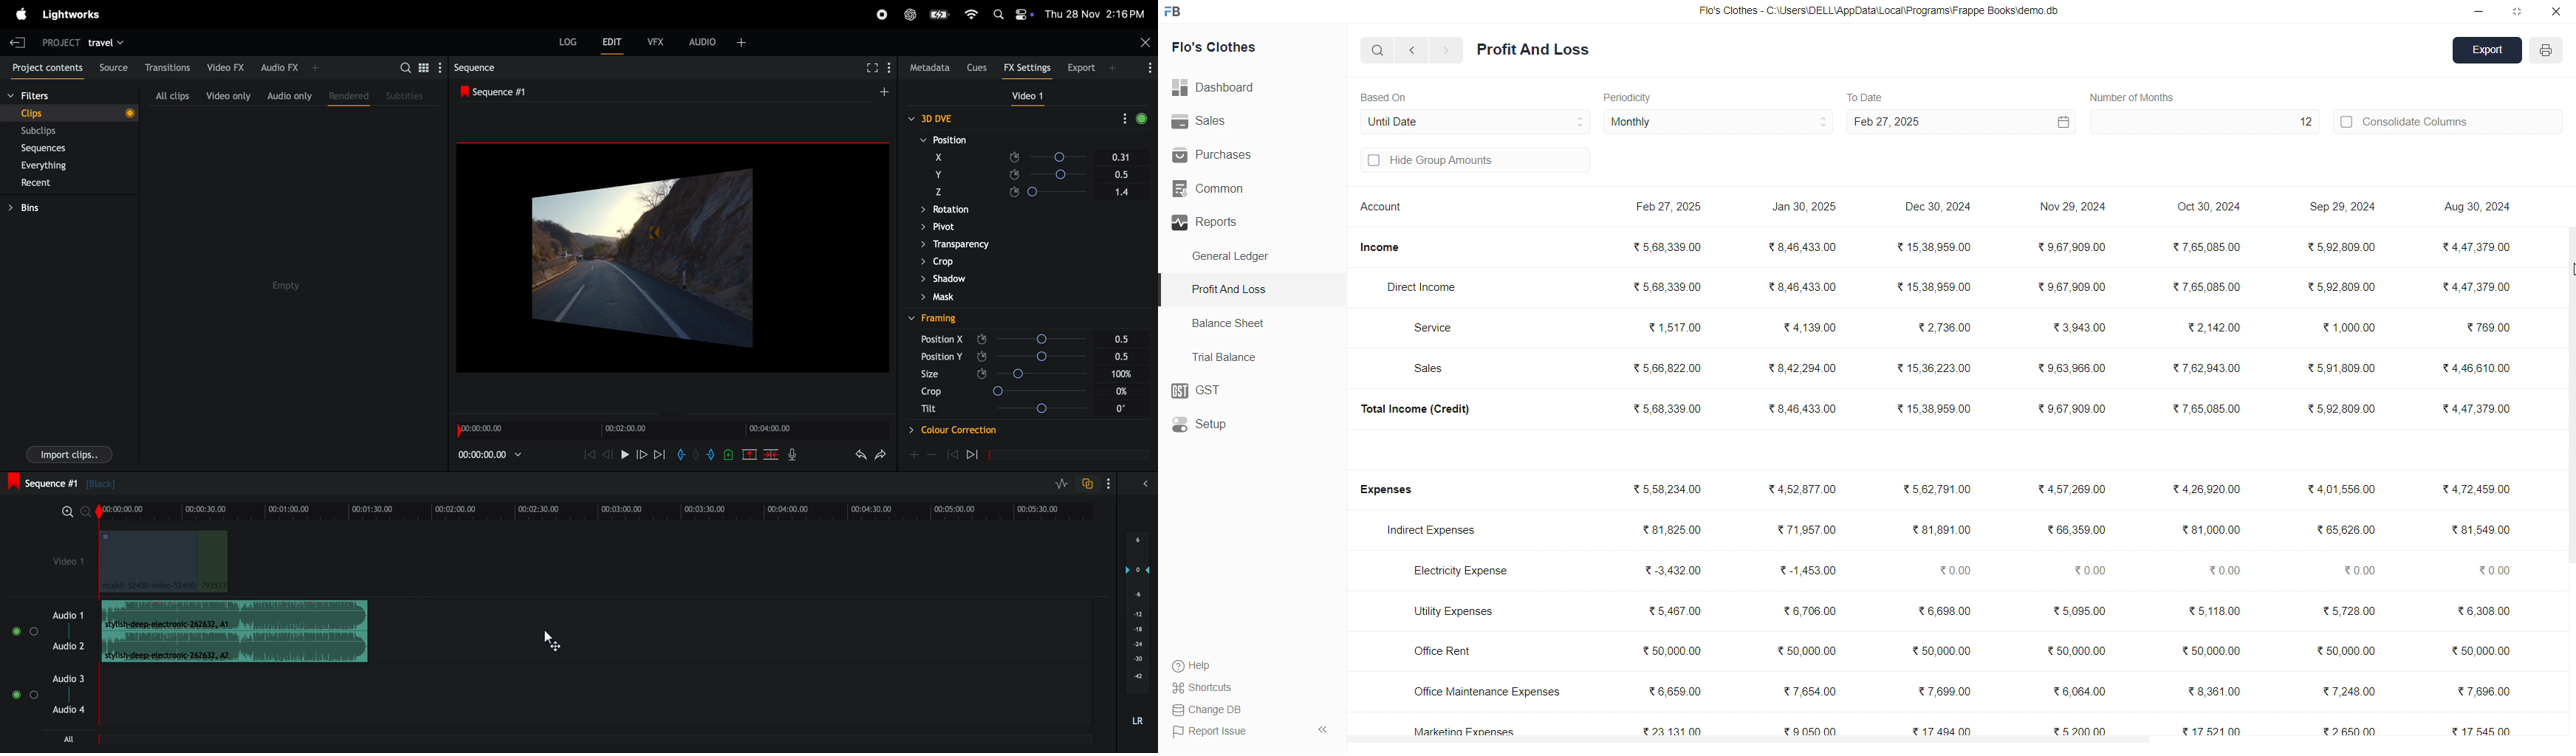 This screenshot has width=2576, height=756. Describe the element at coordinates (2487, 328) in the screenshot. I see `₹ 769.00` at that location.